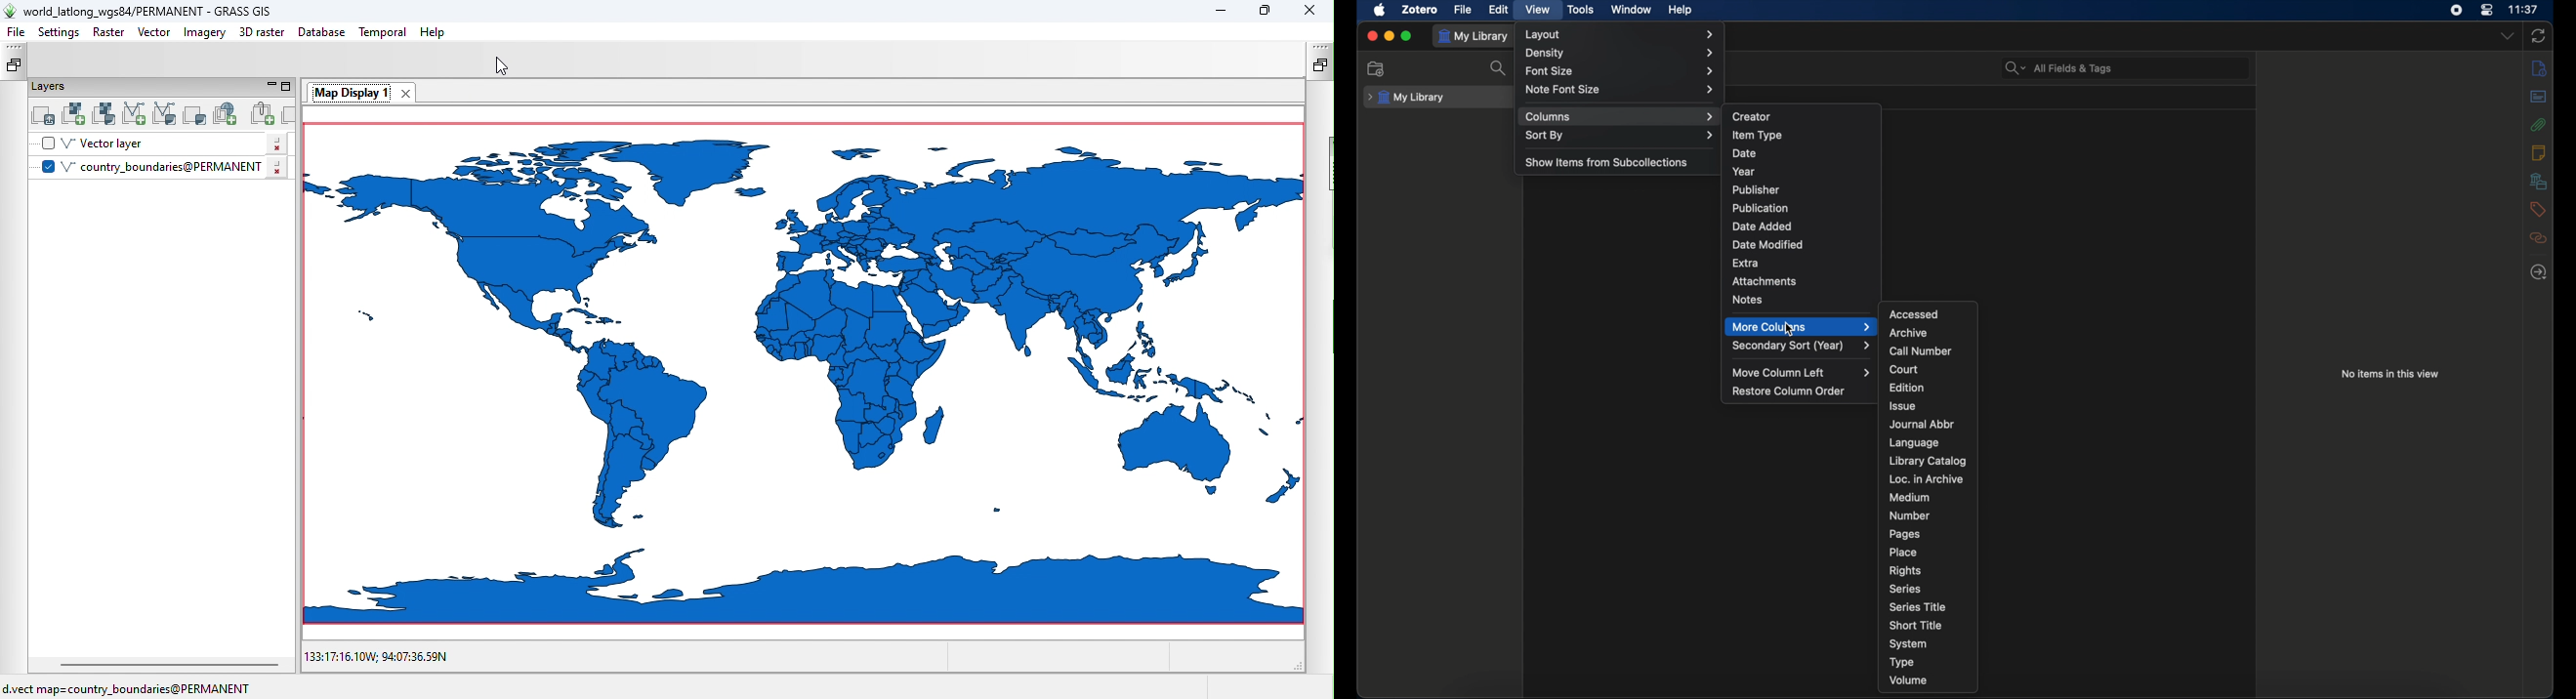  I want to click on sort by, so click(1619, 135).